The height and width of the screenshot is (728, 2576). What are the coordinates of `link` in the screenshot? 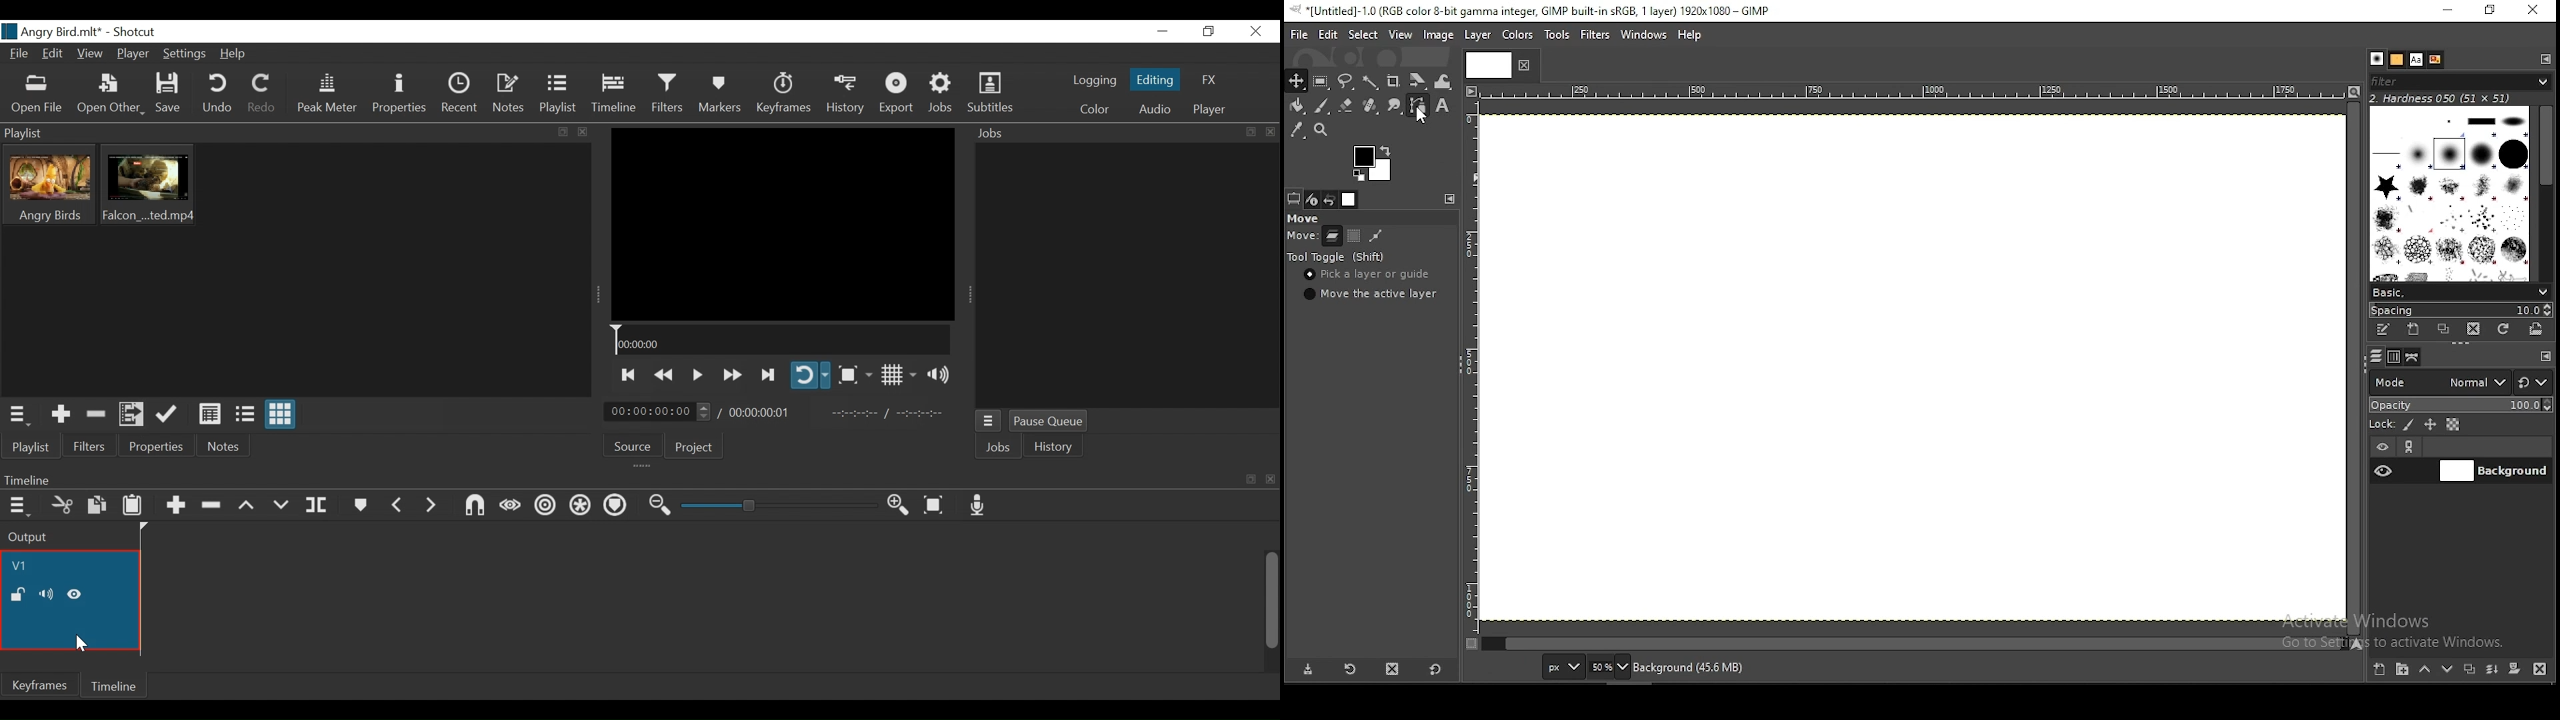 It's located at (2411, 447).